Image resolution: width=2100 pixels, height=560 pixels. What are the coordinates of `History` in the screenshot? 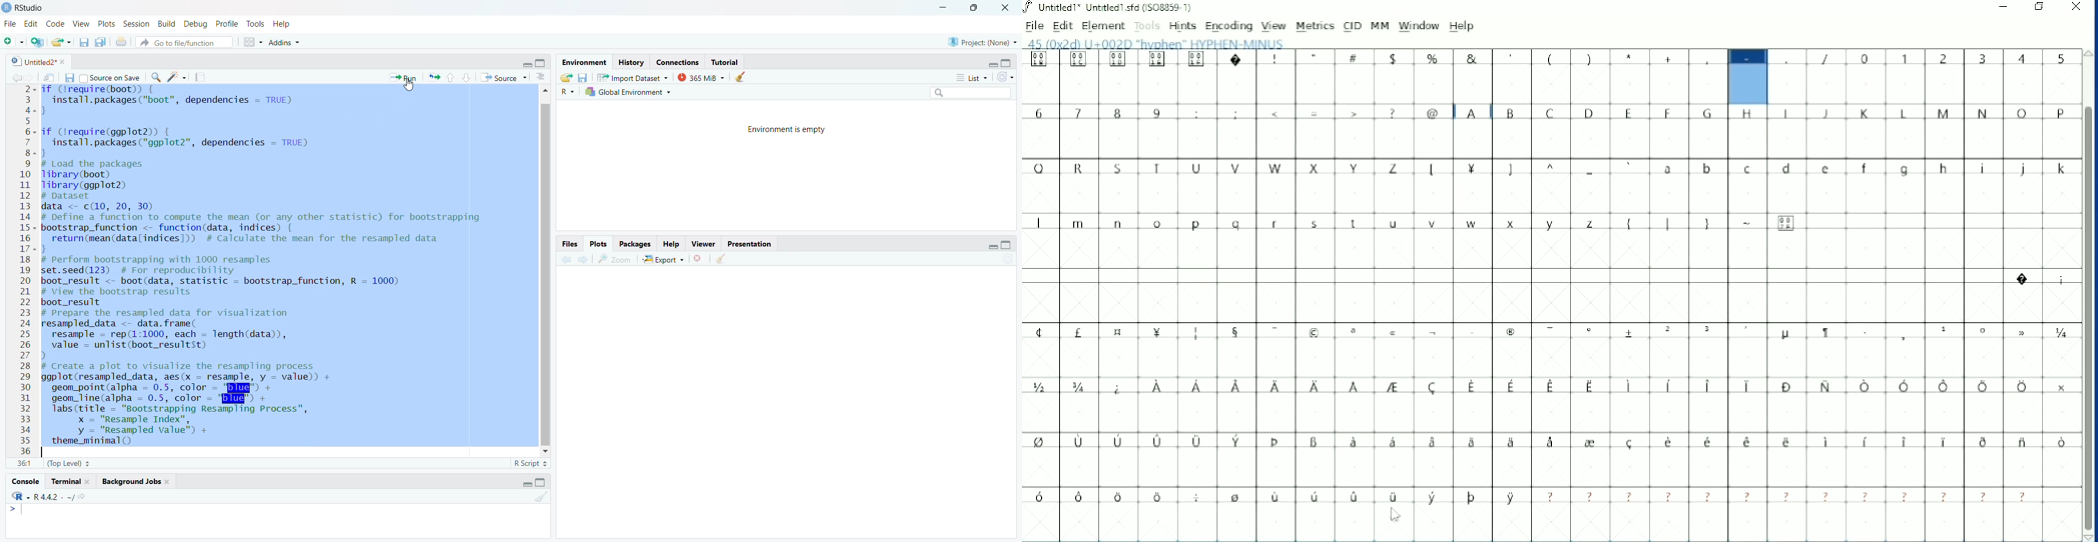 It's located at (630, 62).